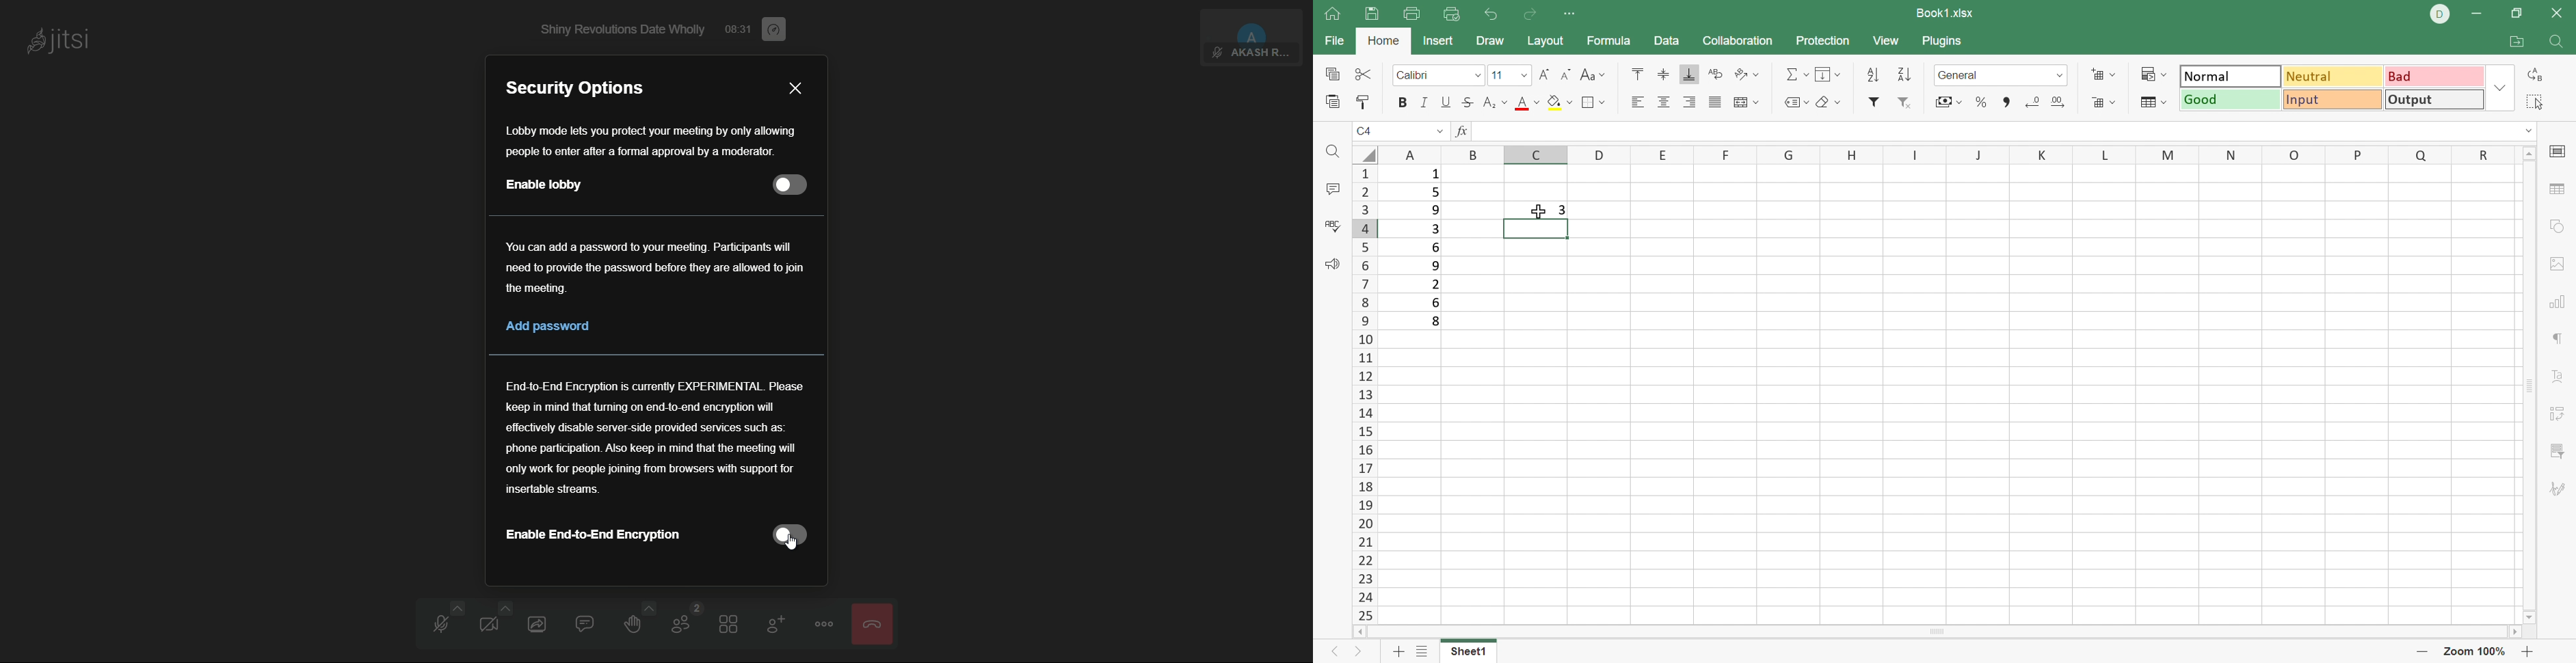 This screenshot has height=672, width=2576. What do you see at coordinates (2529, 132) in the screenshot?
I see `Drop down` at bounding box center [2529, 132].